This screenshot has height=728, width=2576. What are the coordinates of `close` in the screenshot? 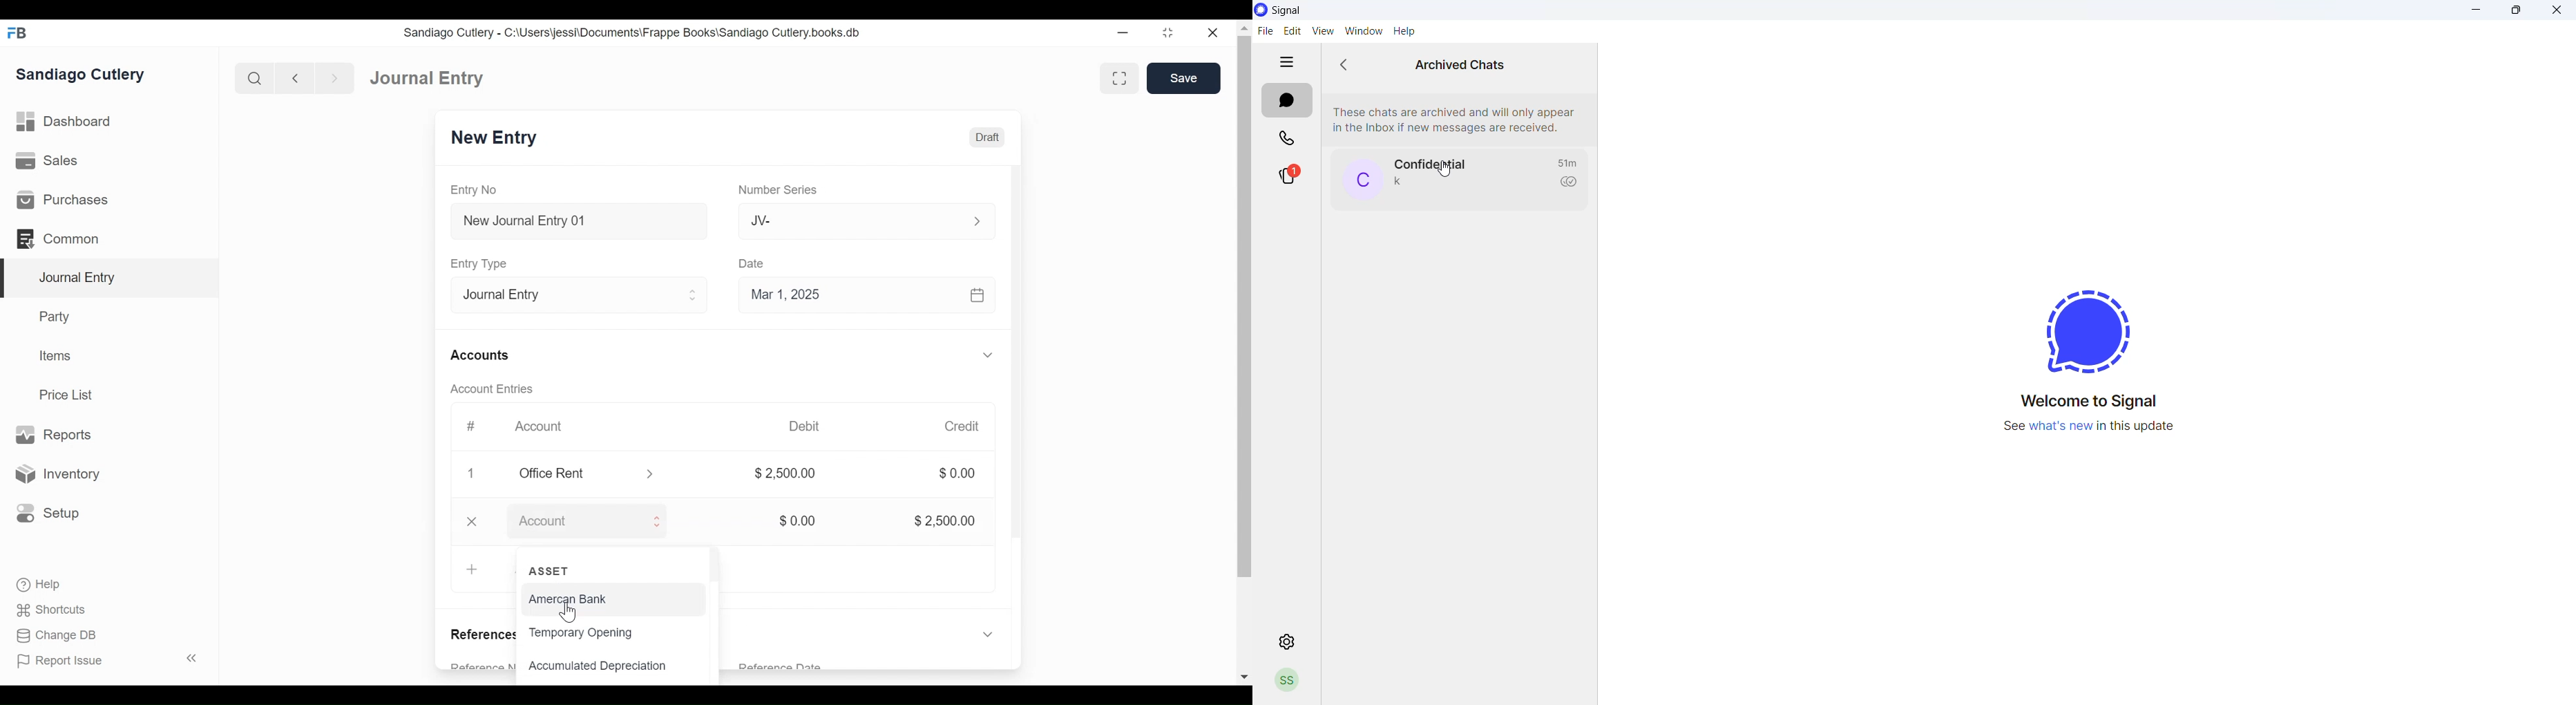 It's located at (1210, 31).